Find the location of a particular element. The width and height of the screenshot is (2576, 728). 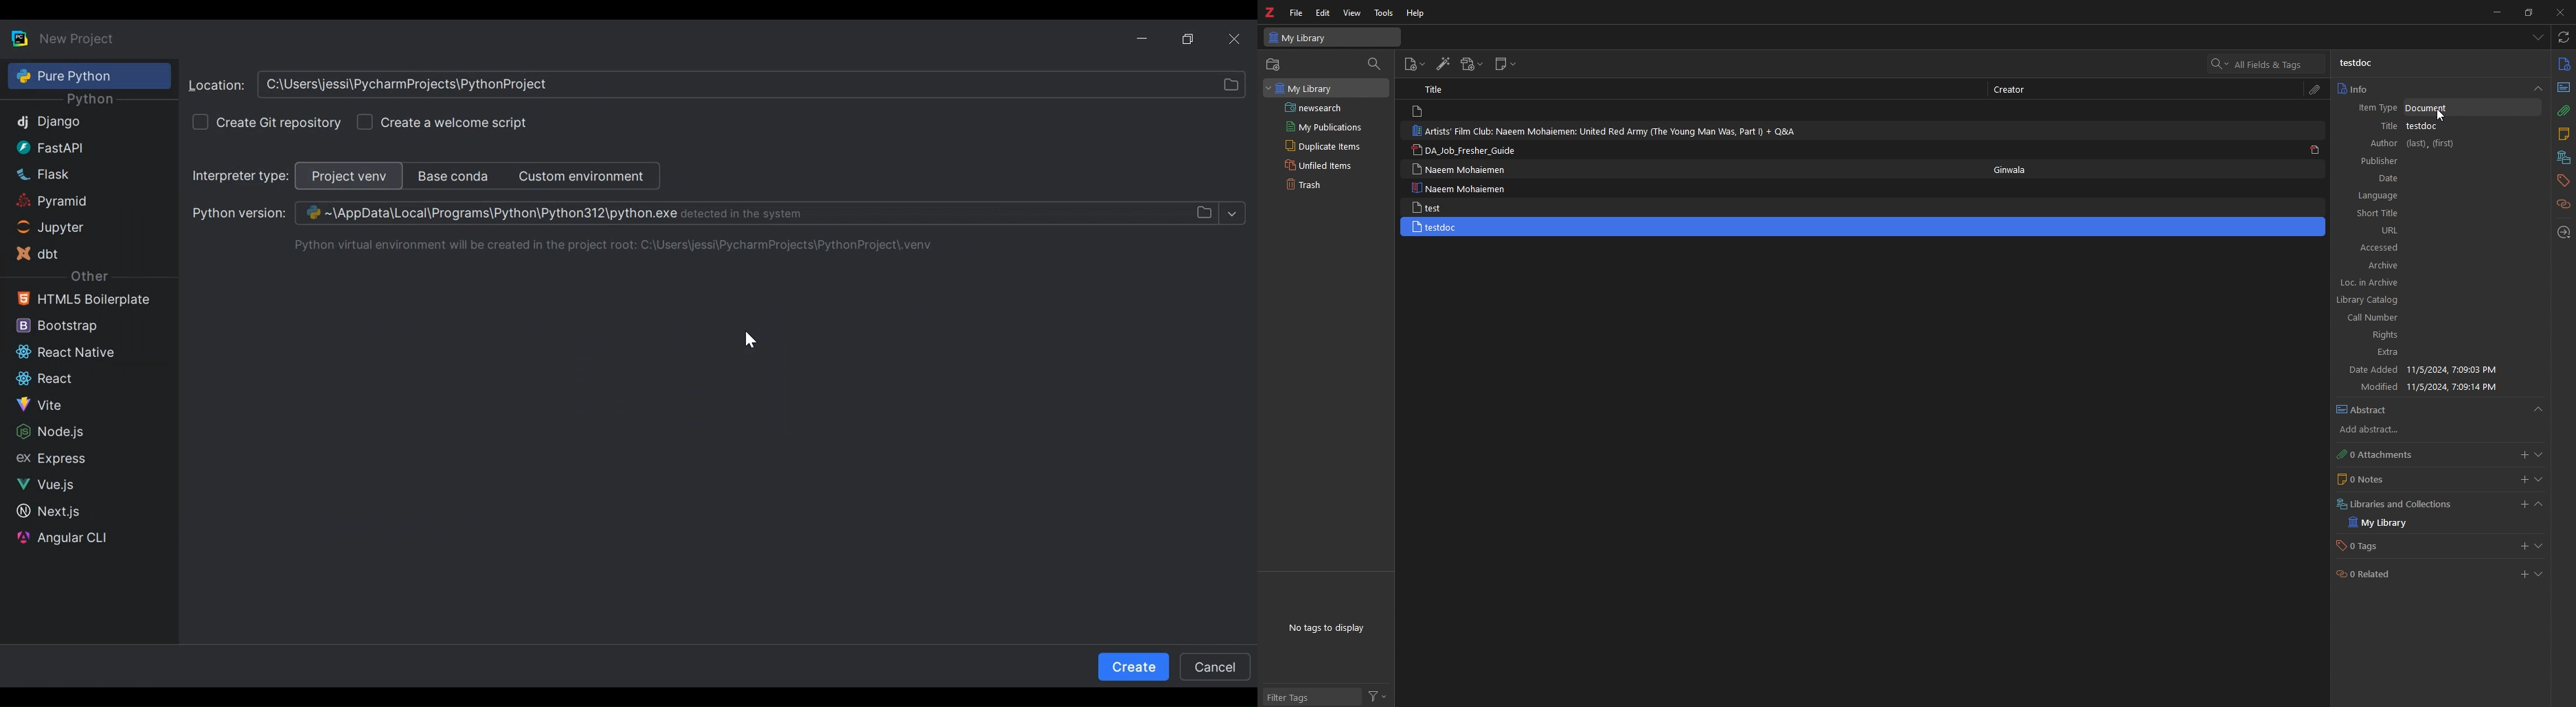

add tags is located at coordinates (2521, 546).